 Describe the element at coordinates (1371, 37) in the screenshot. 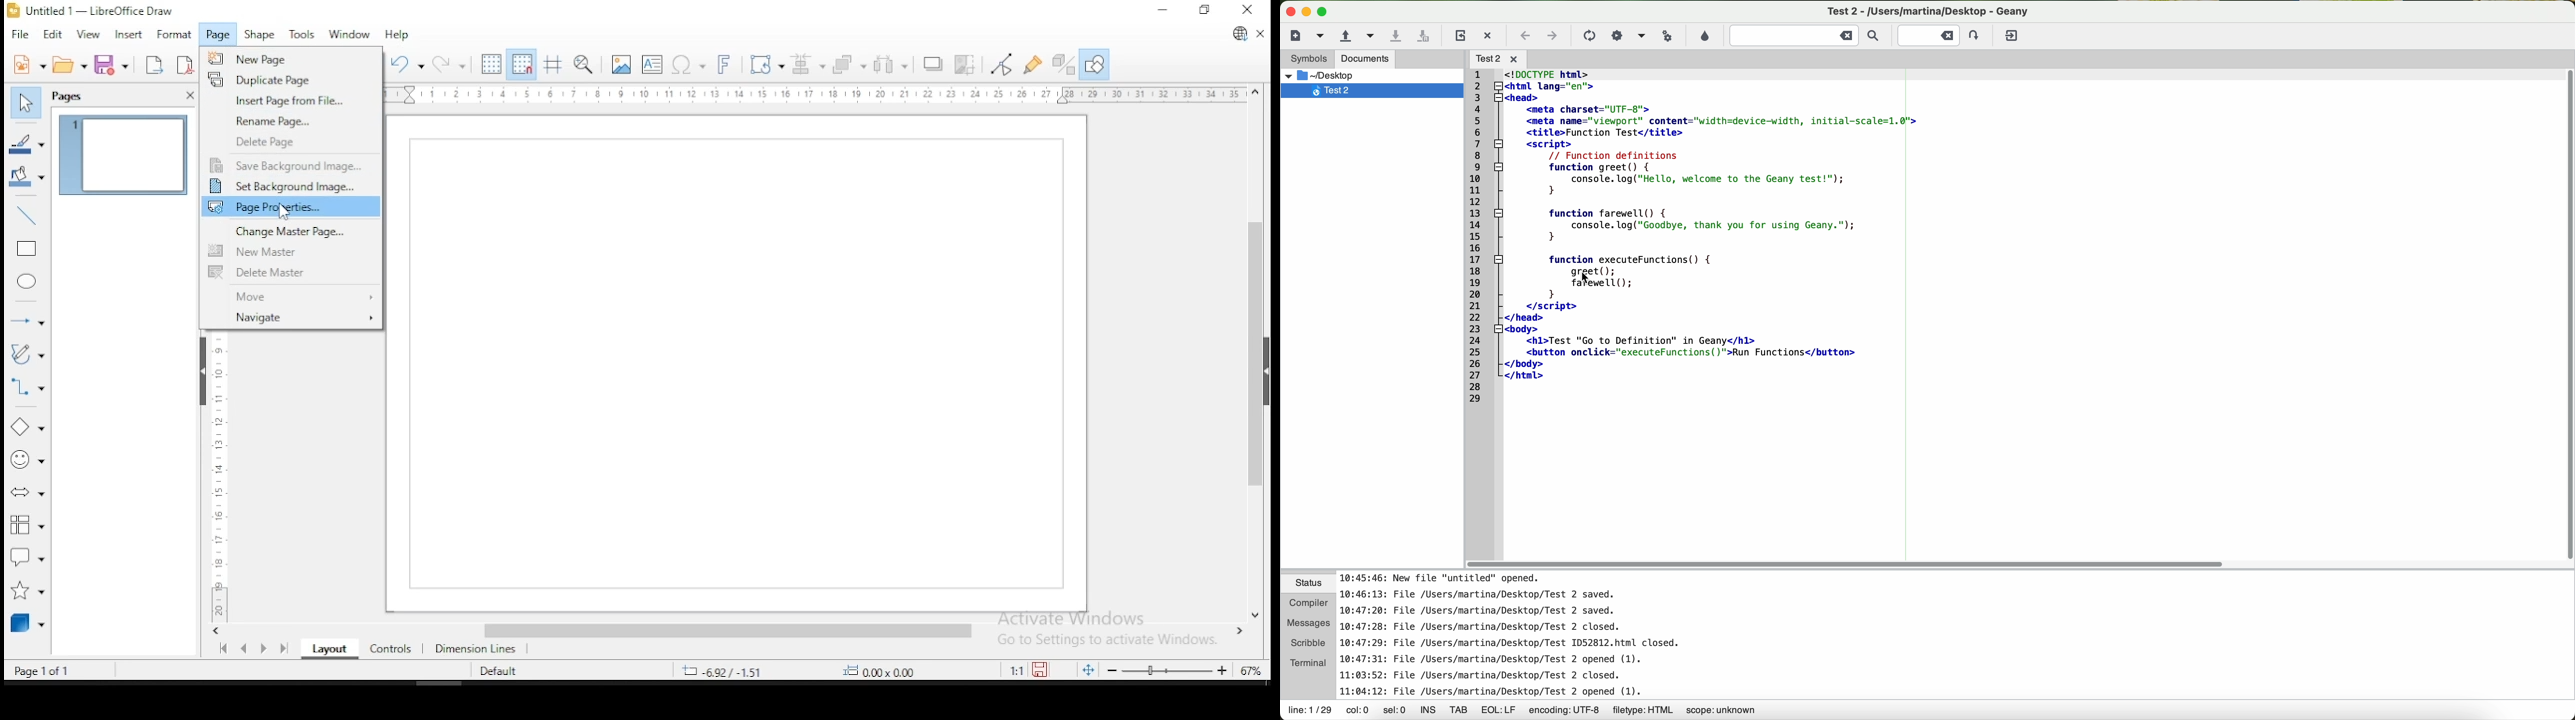

I see `open a recent file` at that location.